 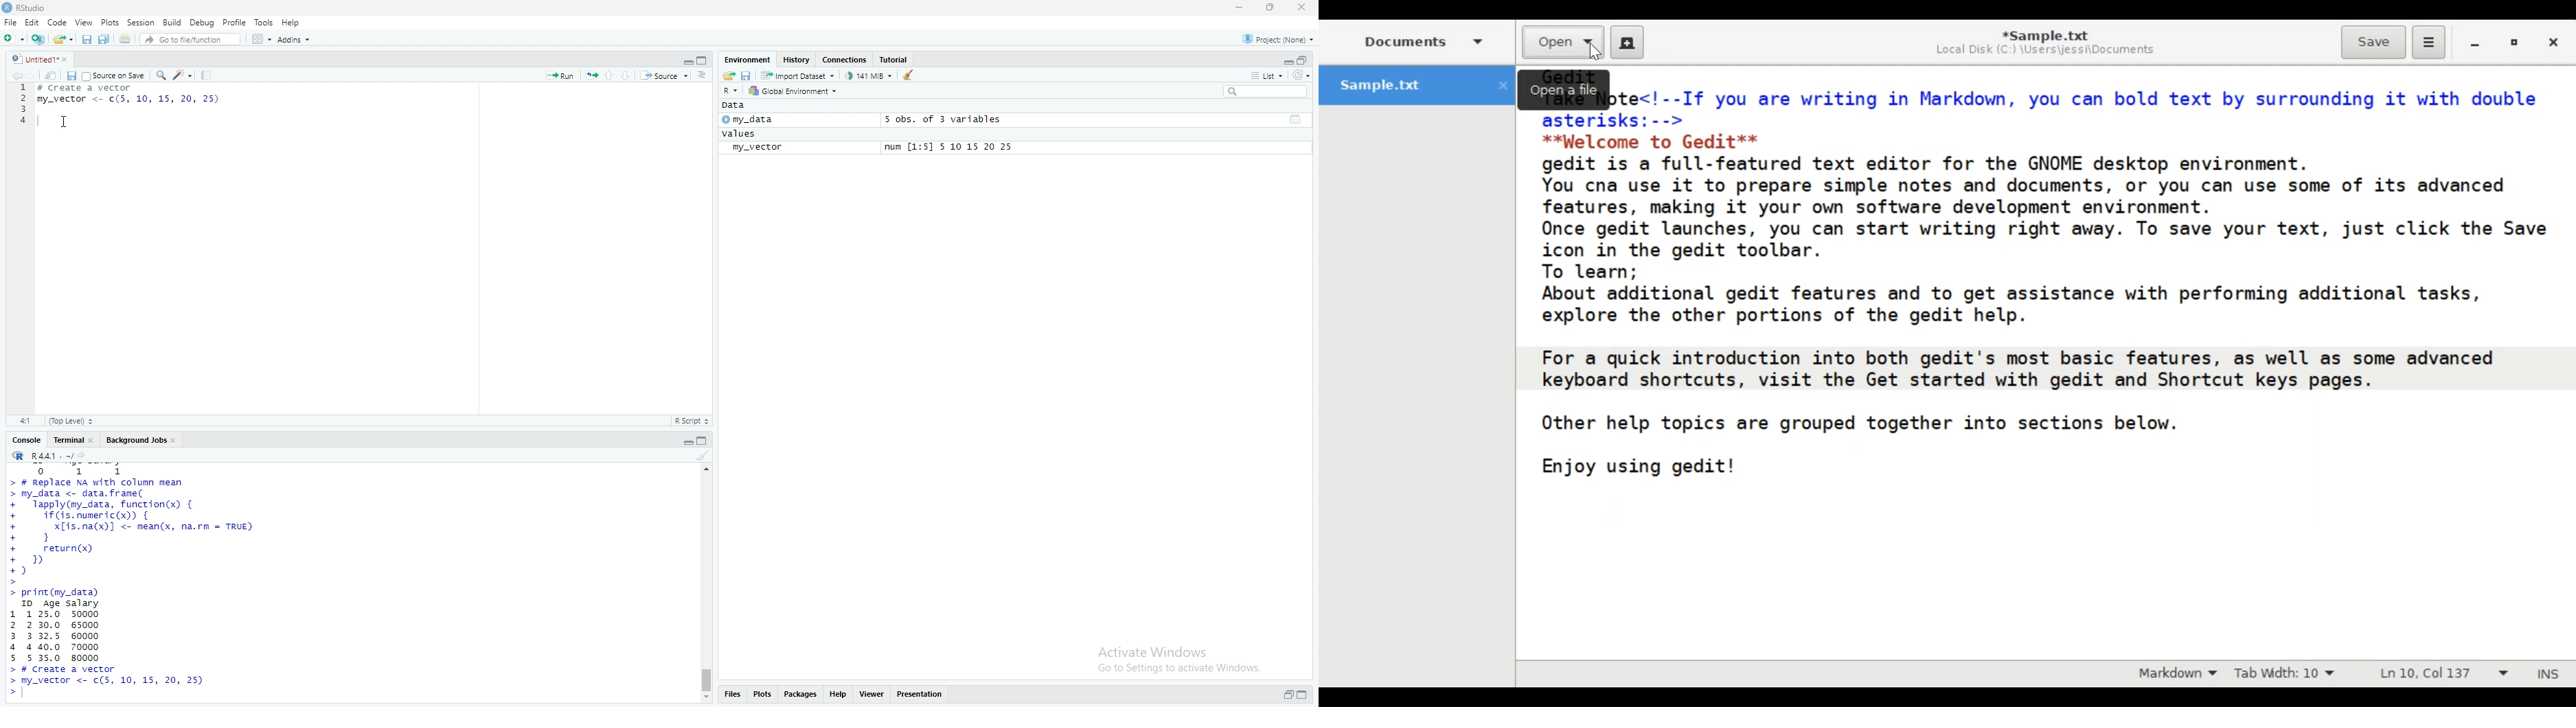 I want to click on Documents, so click(x=1421, y=41).